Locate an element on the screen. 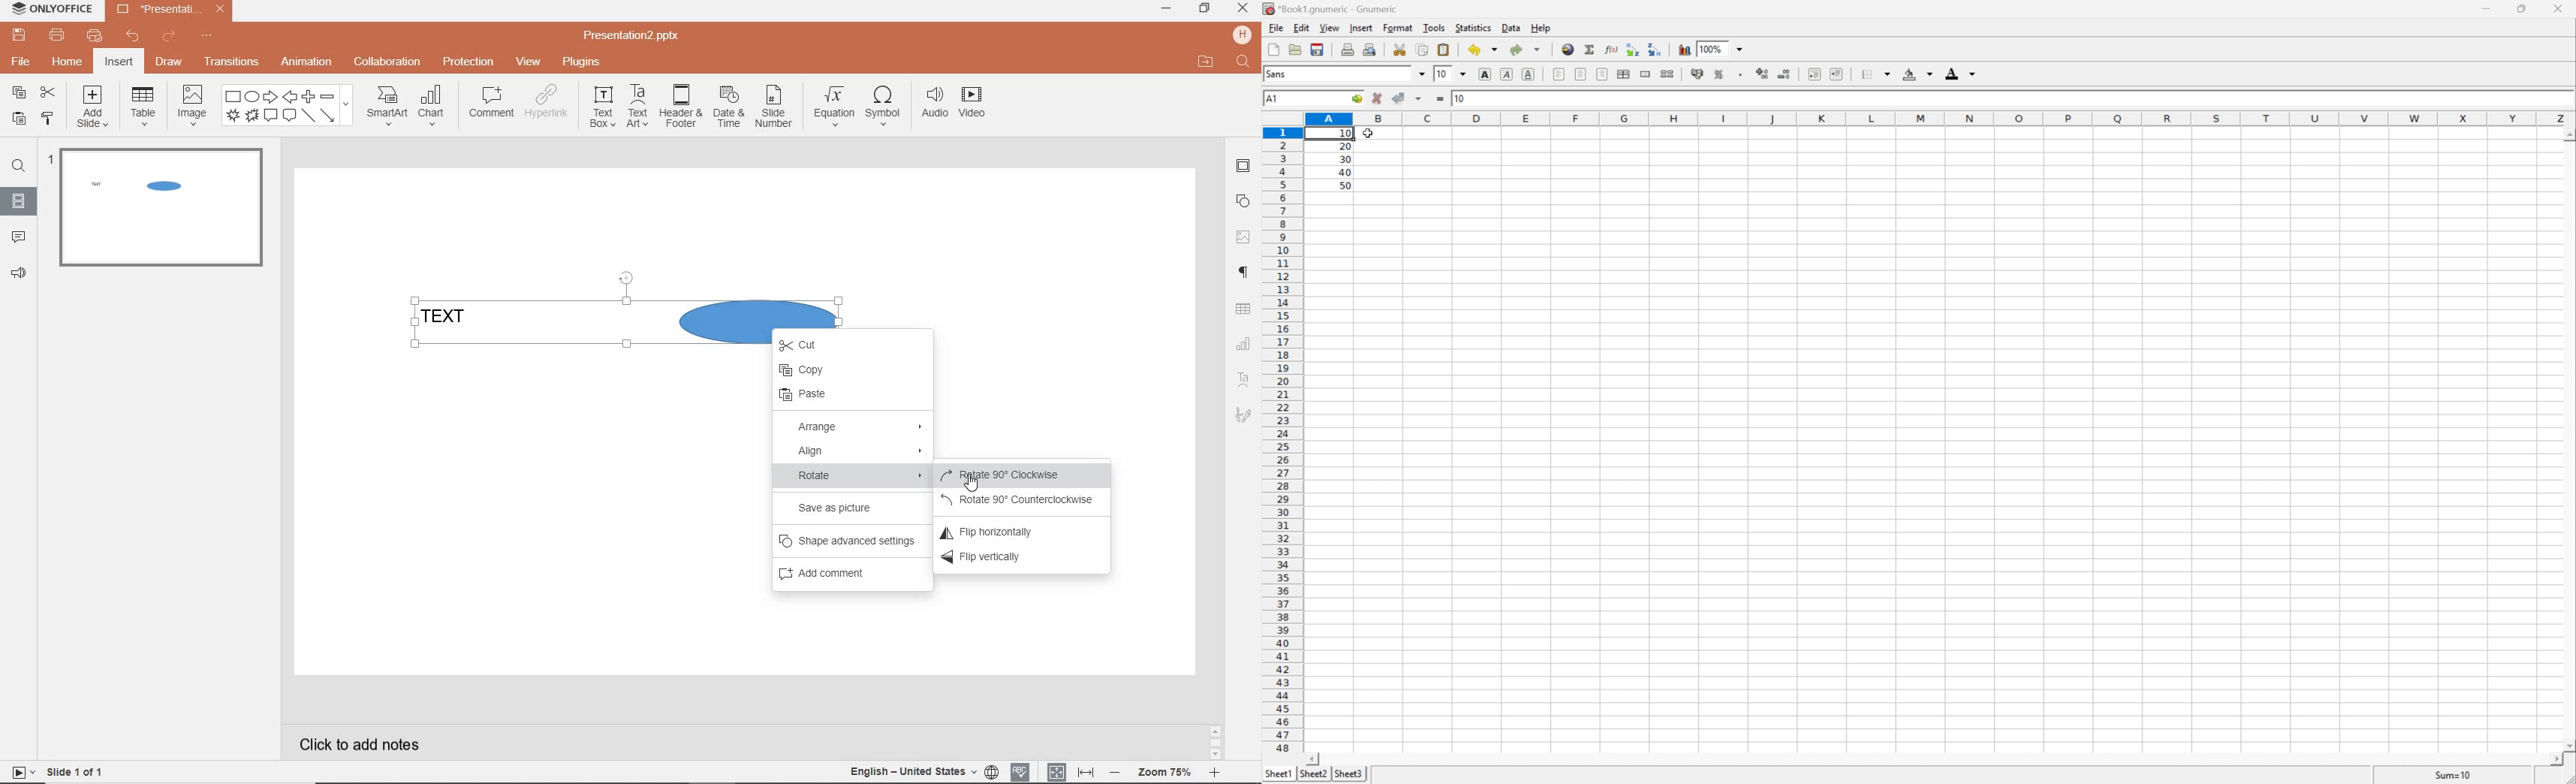 This screenshot has width=2576, height=784. slide number is located at coordinates (773, 109).